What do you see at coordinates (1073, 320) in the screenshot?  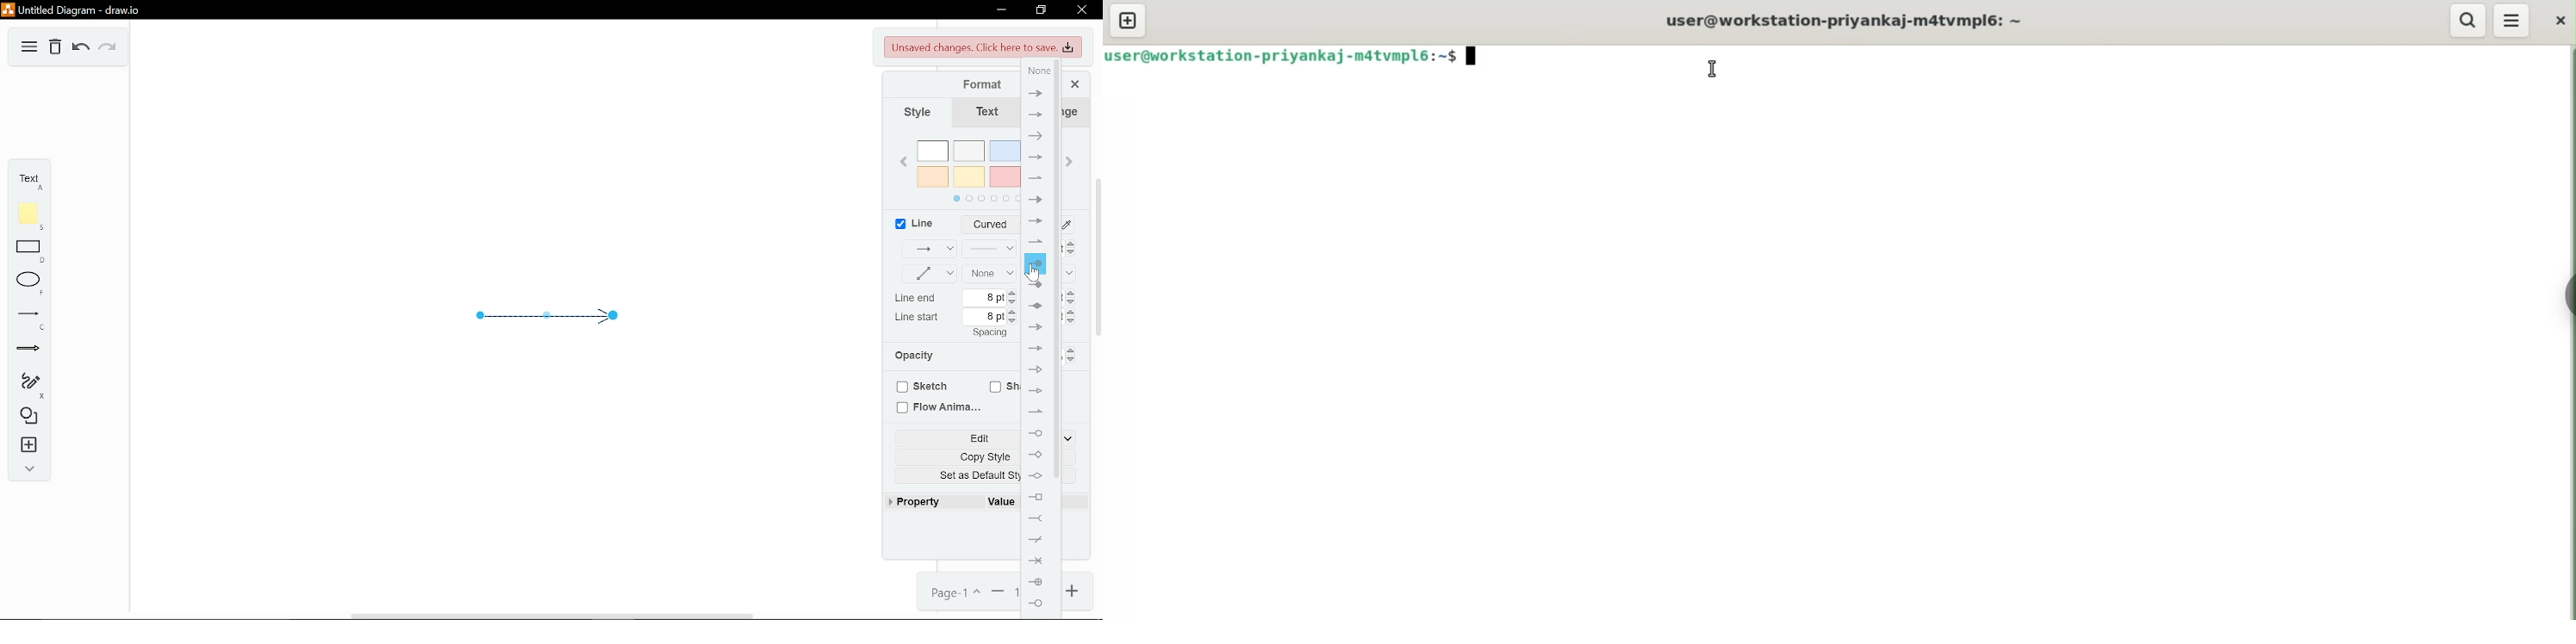 I see `Decrease line start size` at bounding box center [1073, 320].